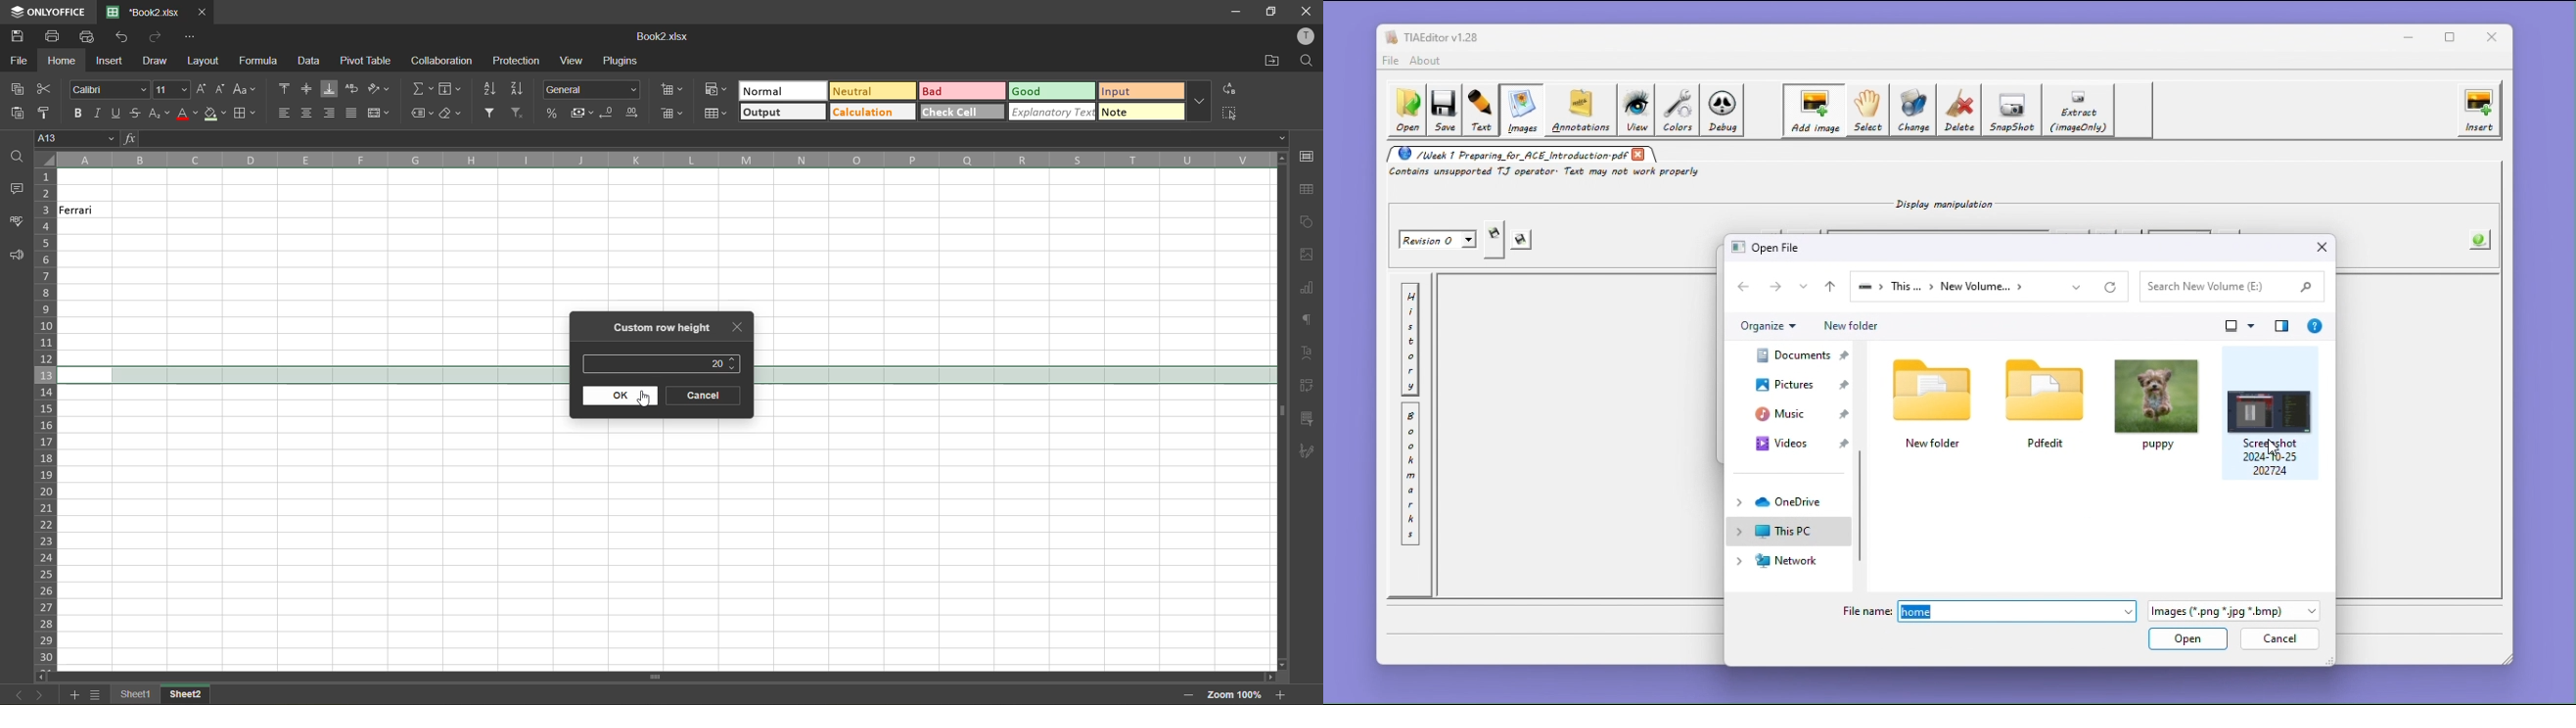 The height and width of the screenshot is (728, 2576). I want to click on note, so click(1140, 110).